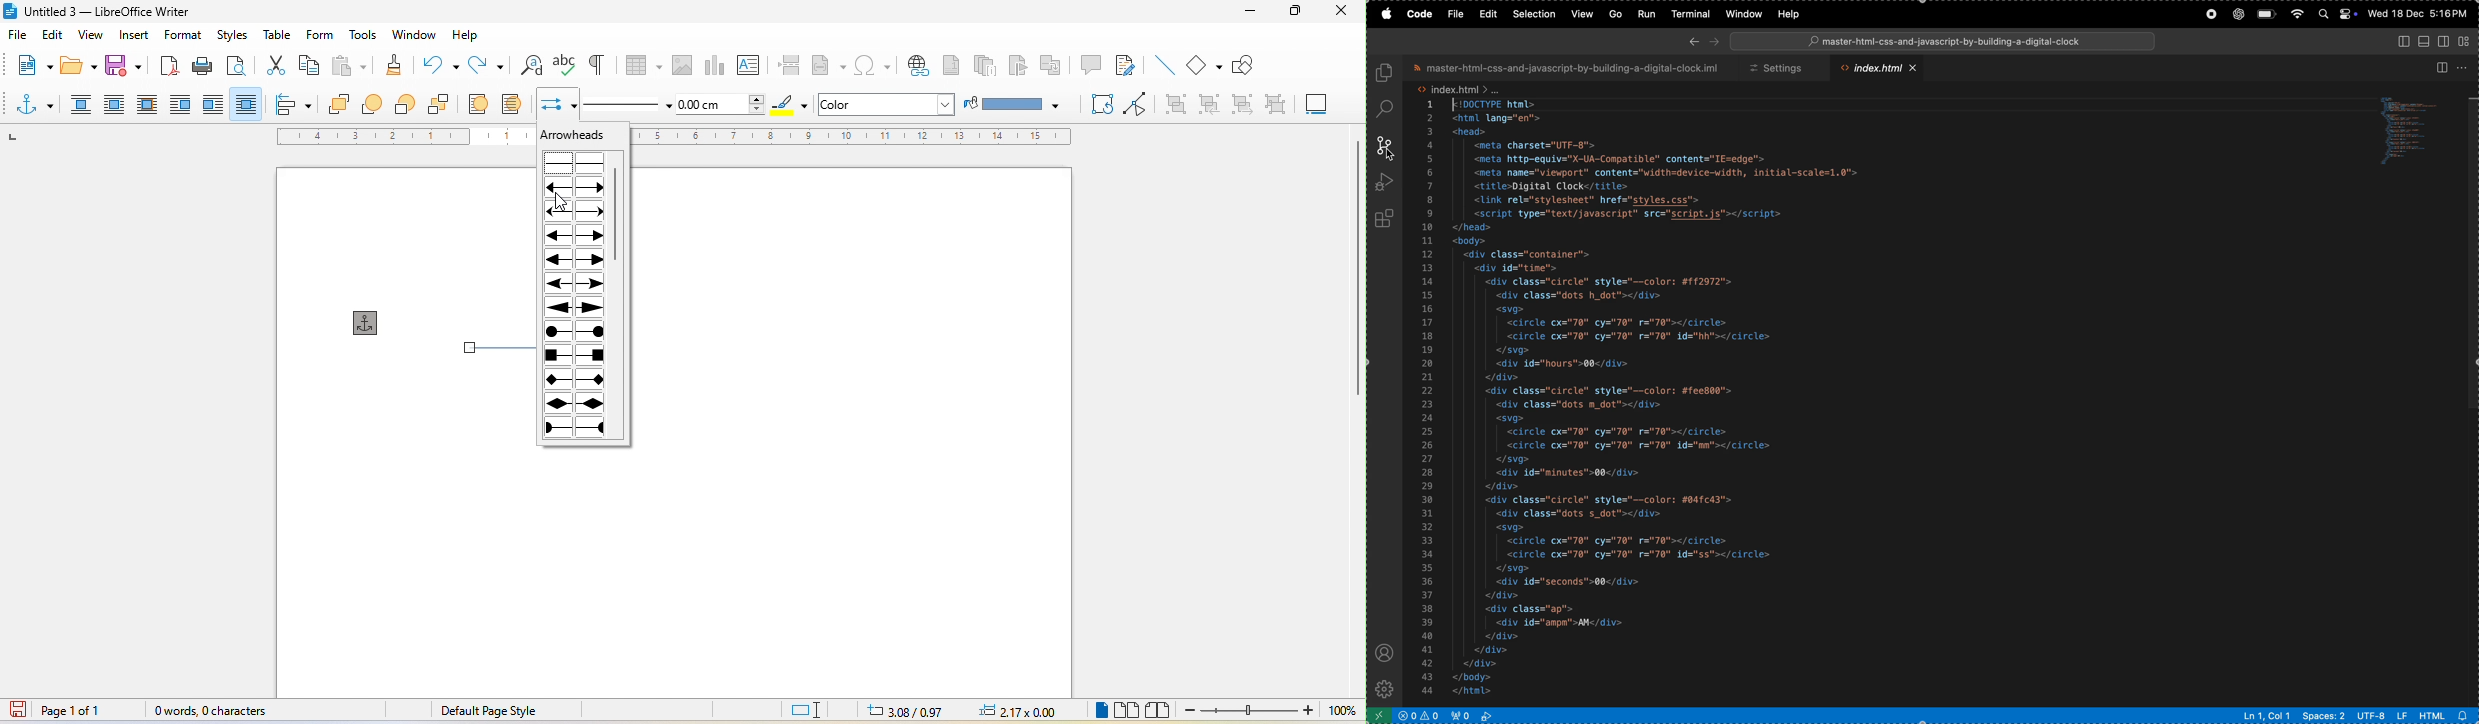 Image resolution: width=2492 pixels, height=728 pixels. What do you see at coordinates (1166, 66) in the screenshot?
I see `insert line` at bounding box center [1166, 66].